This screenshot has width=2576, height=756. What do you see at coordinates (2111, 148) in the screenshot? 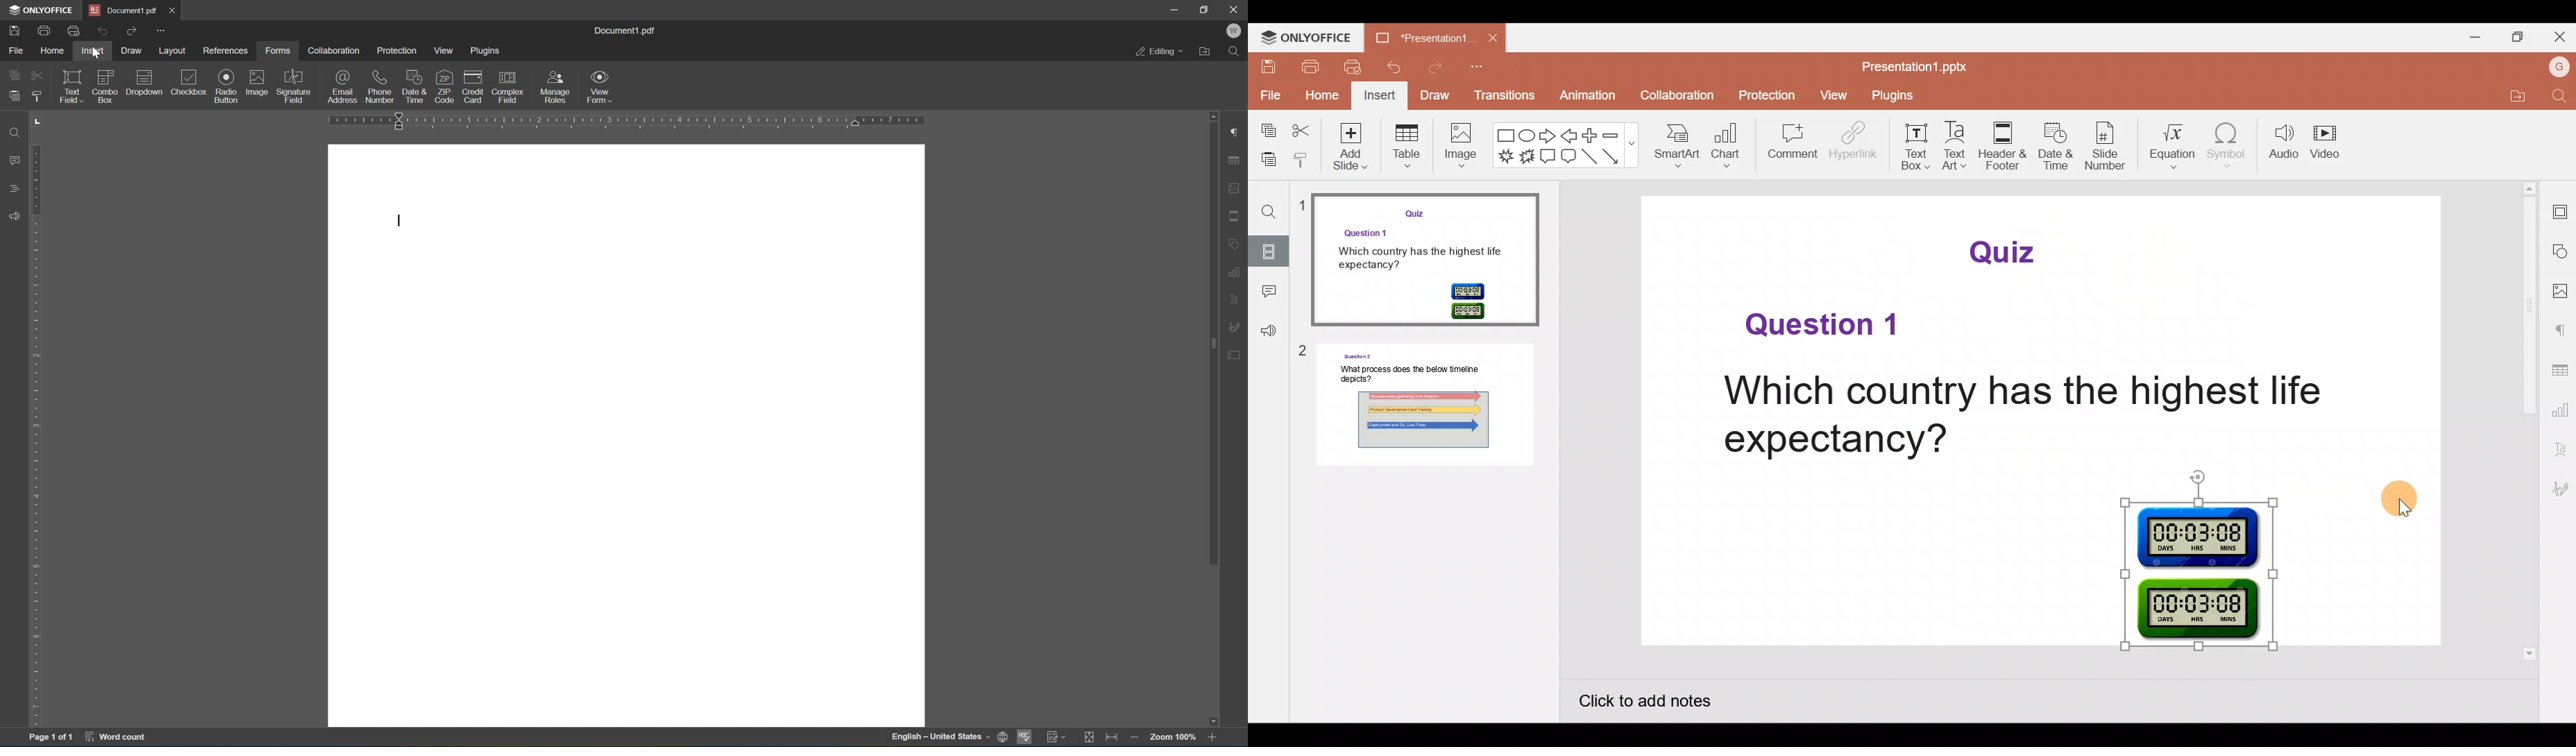
I see `Slide number` at bounding box center [2111, 148].